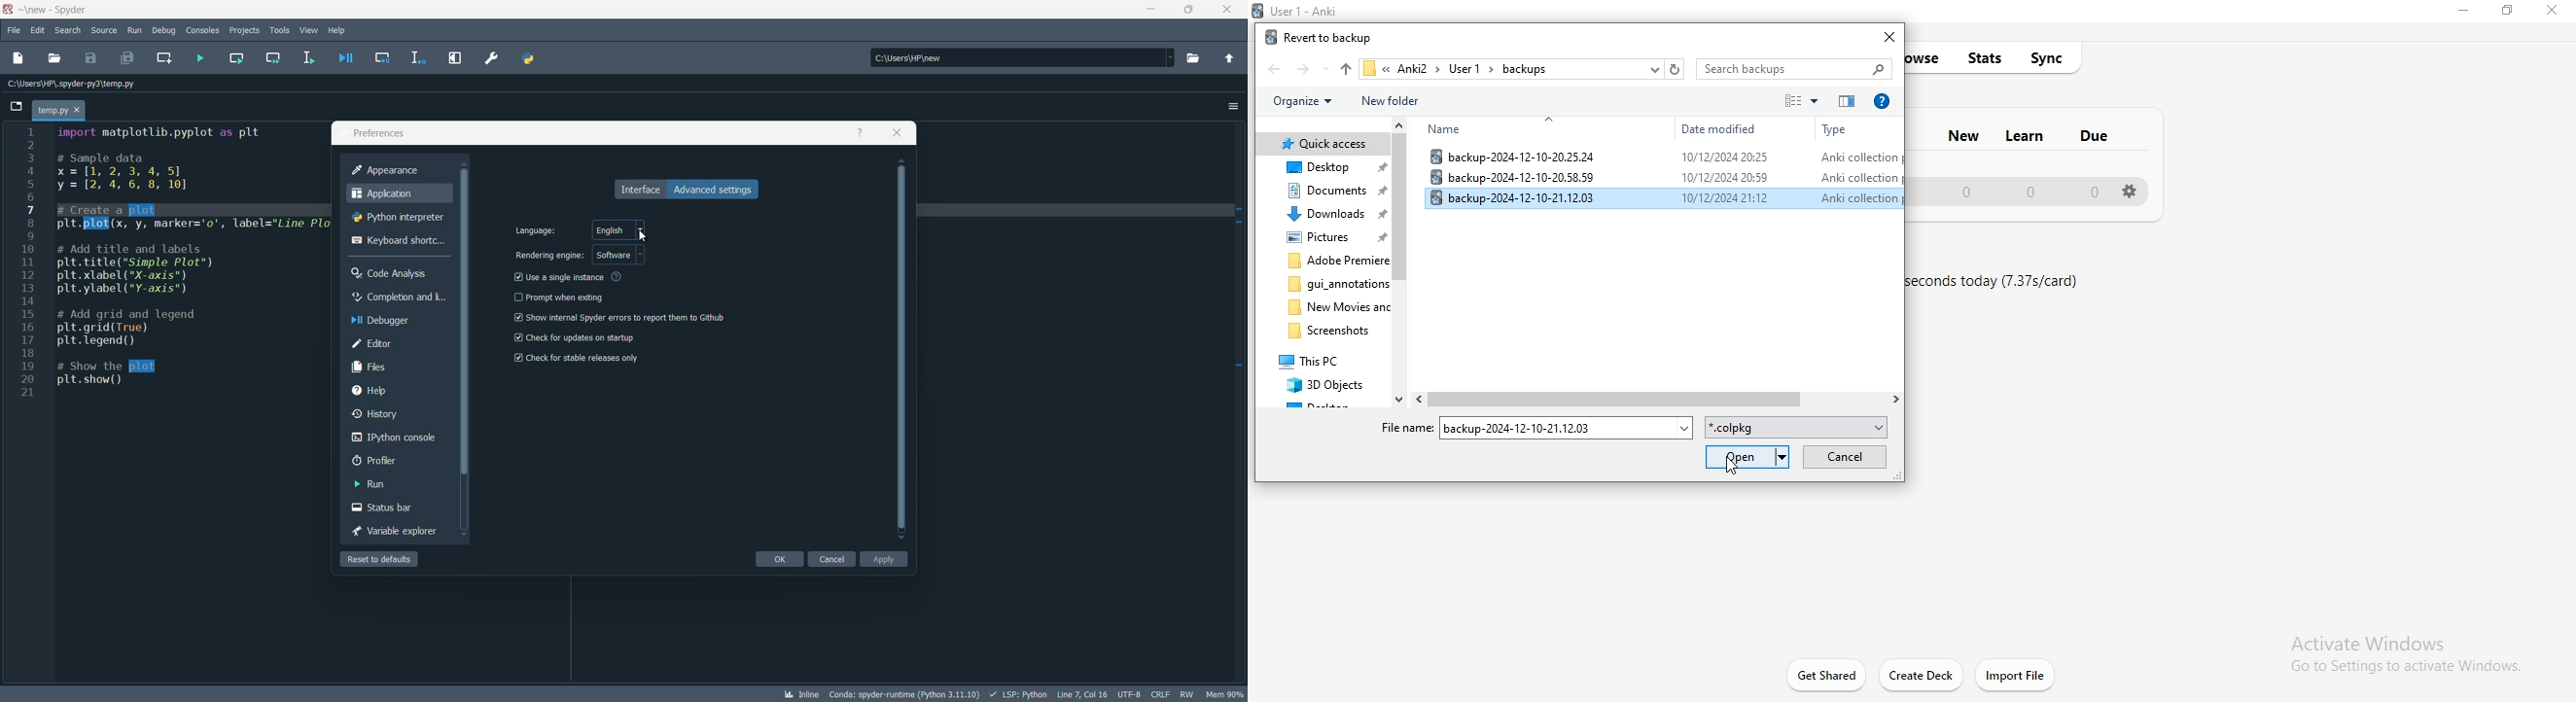  Describe the element at coordinates (566, 277) in the screenshot. I see `use a single instance` at that location.